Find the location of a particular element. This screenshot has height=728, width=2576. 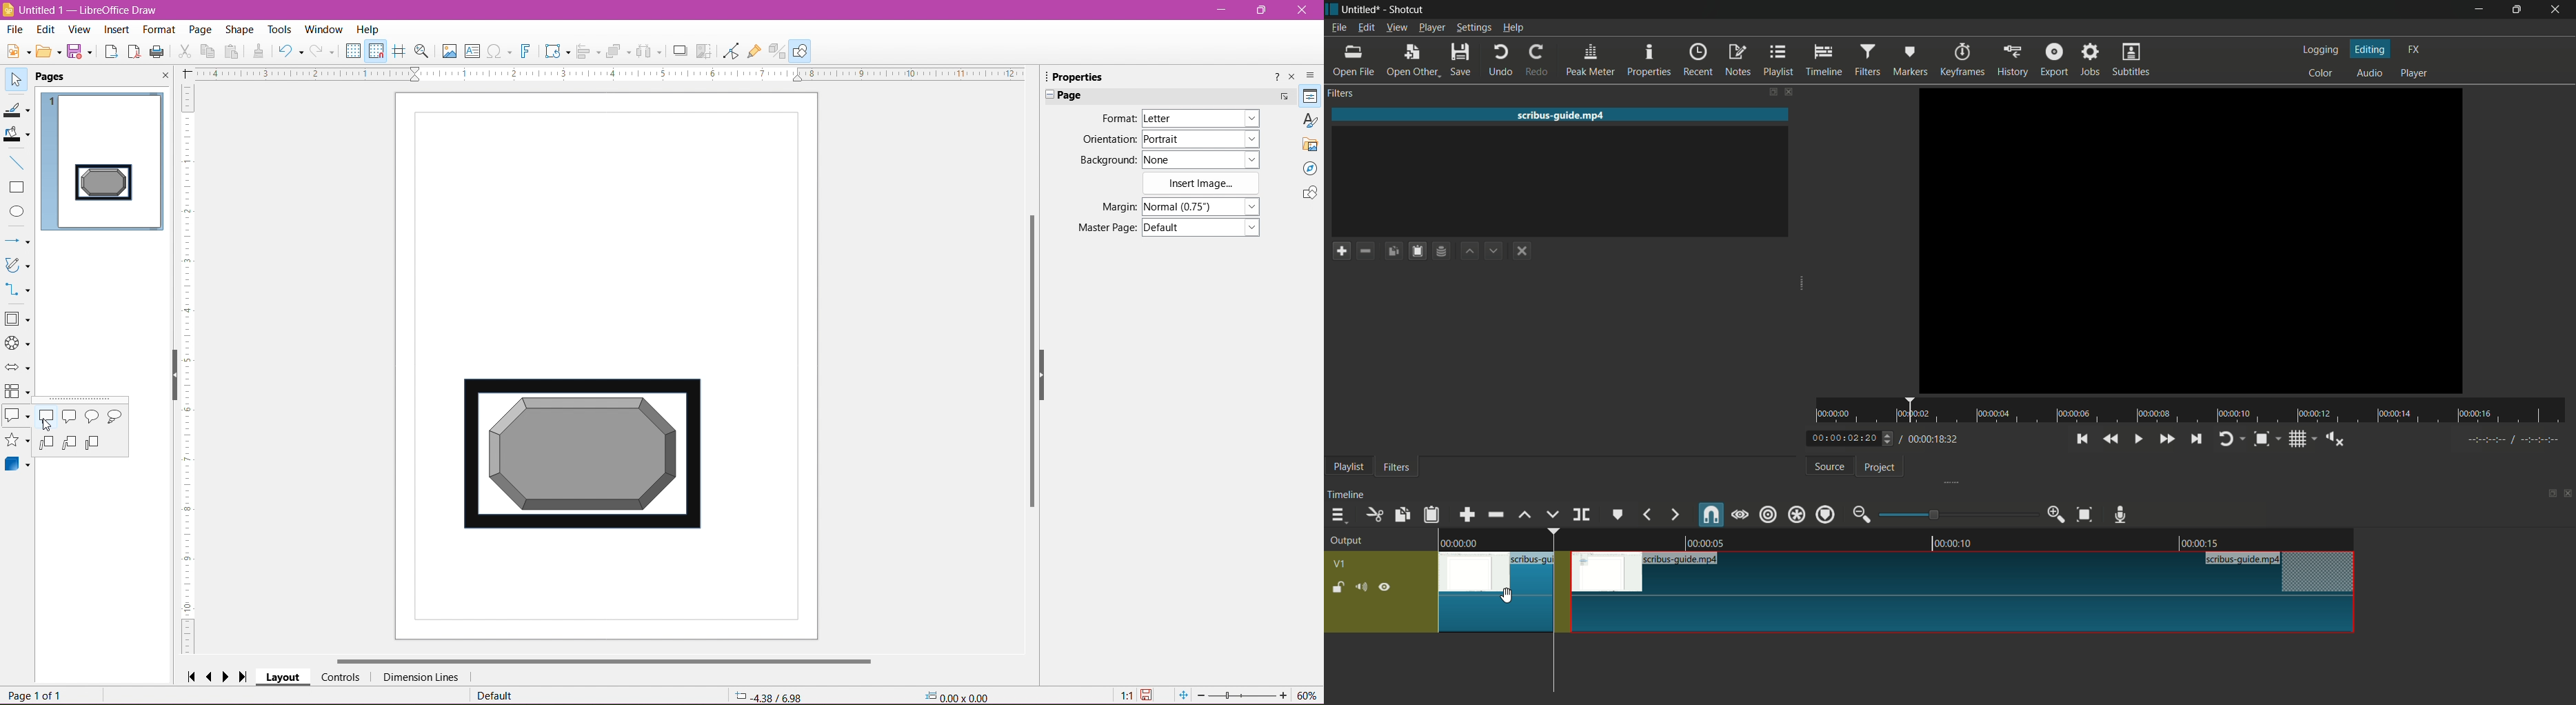

Helplines while moving is located at coordinates (399, 50).